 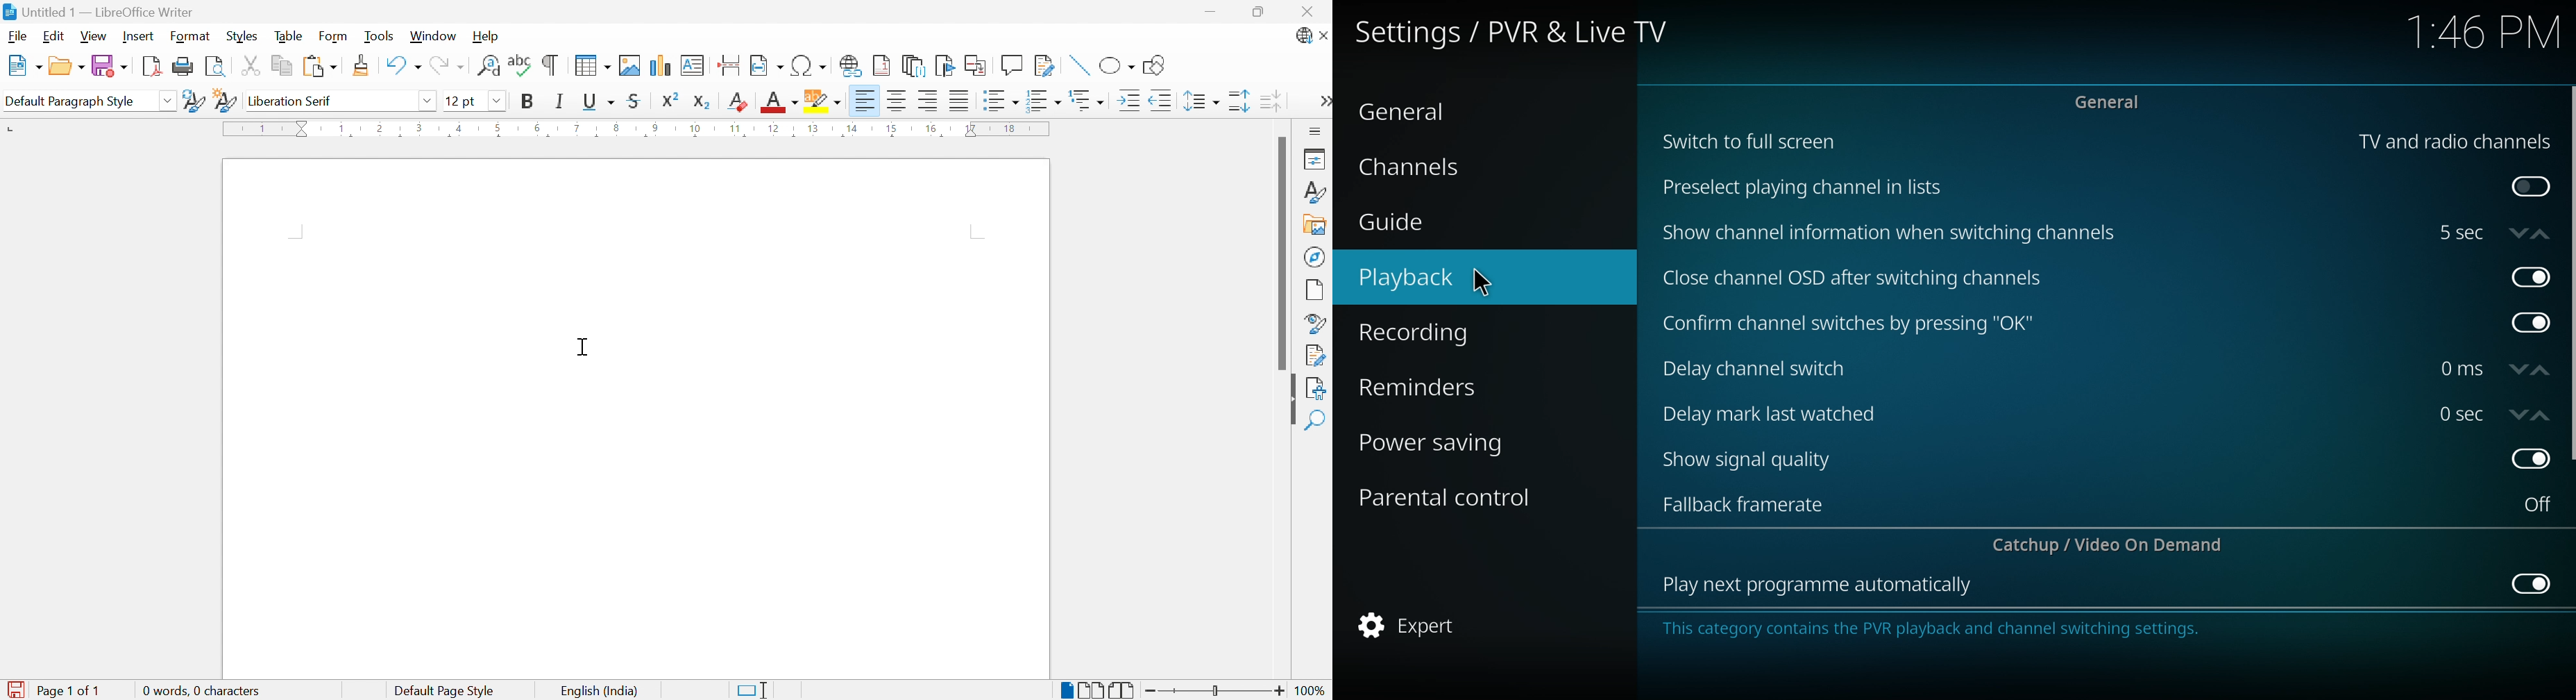 I want to click on Insert functions, so click(x=1011, y=65).